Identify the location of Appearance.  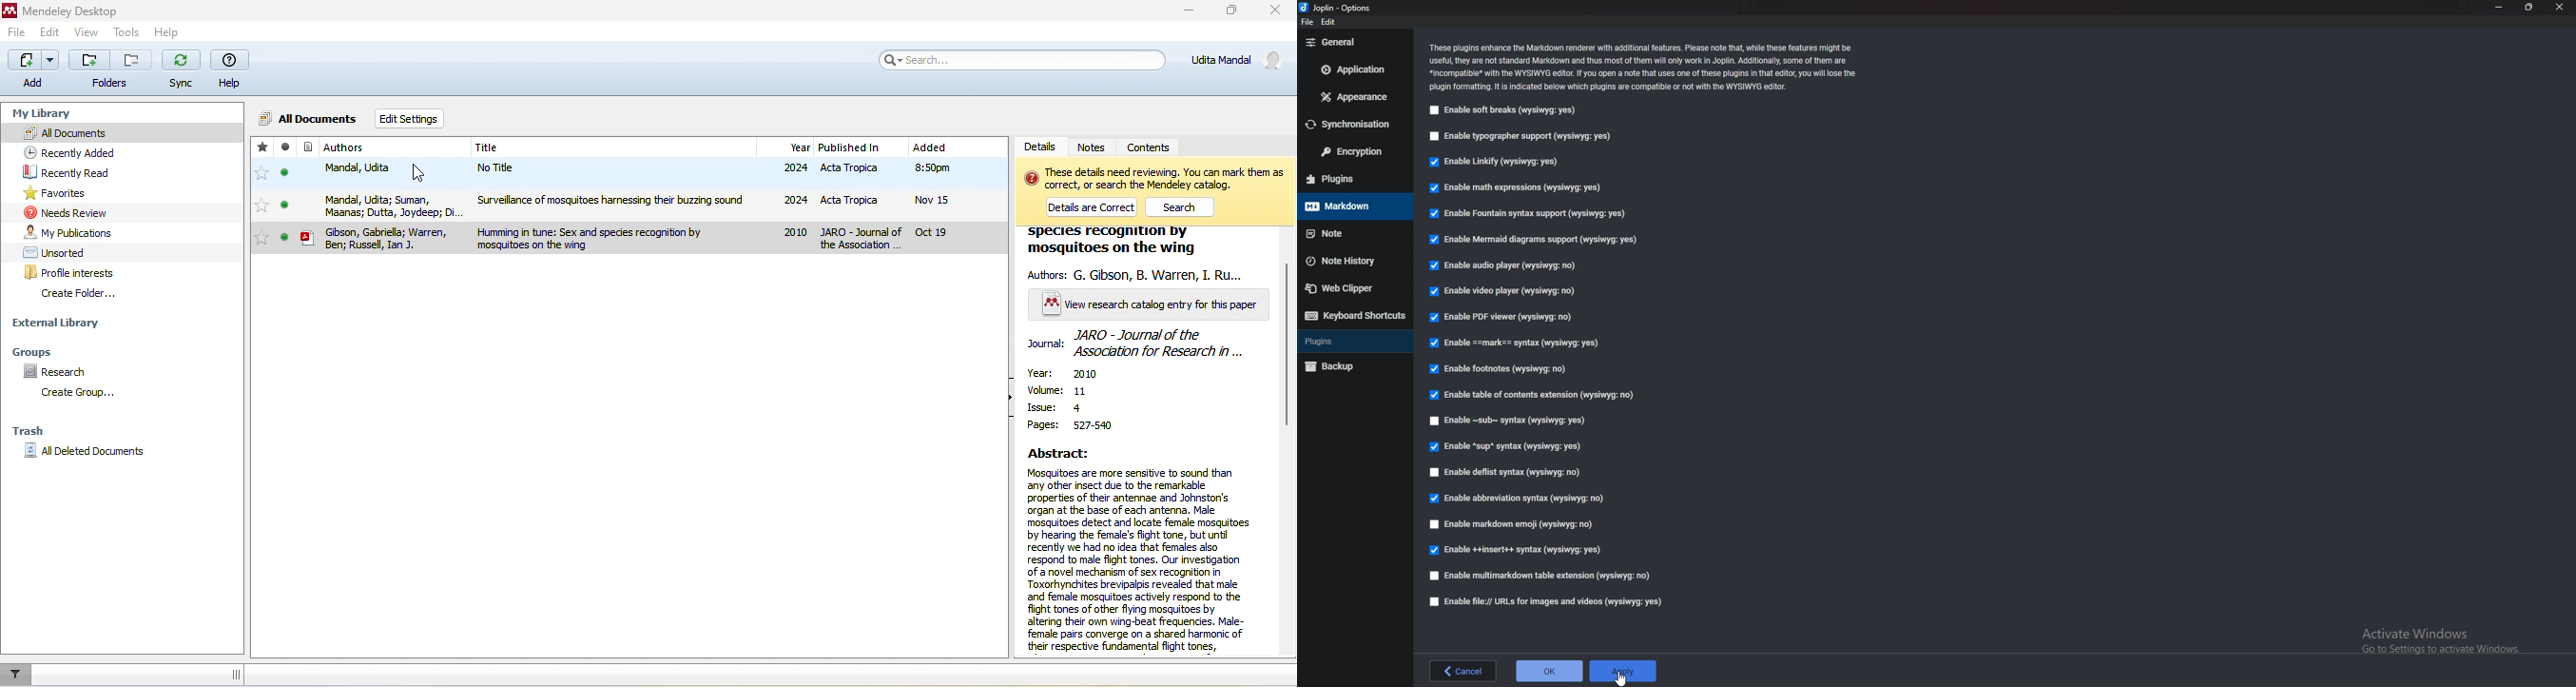
(1351, 97).